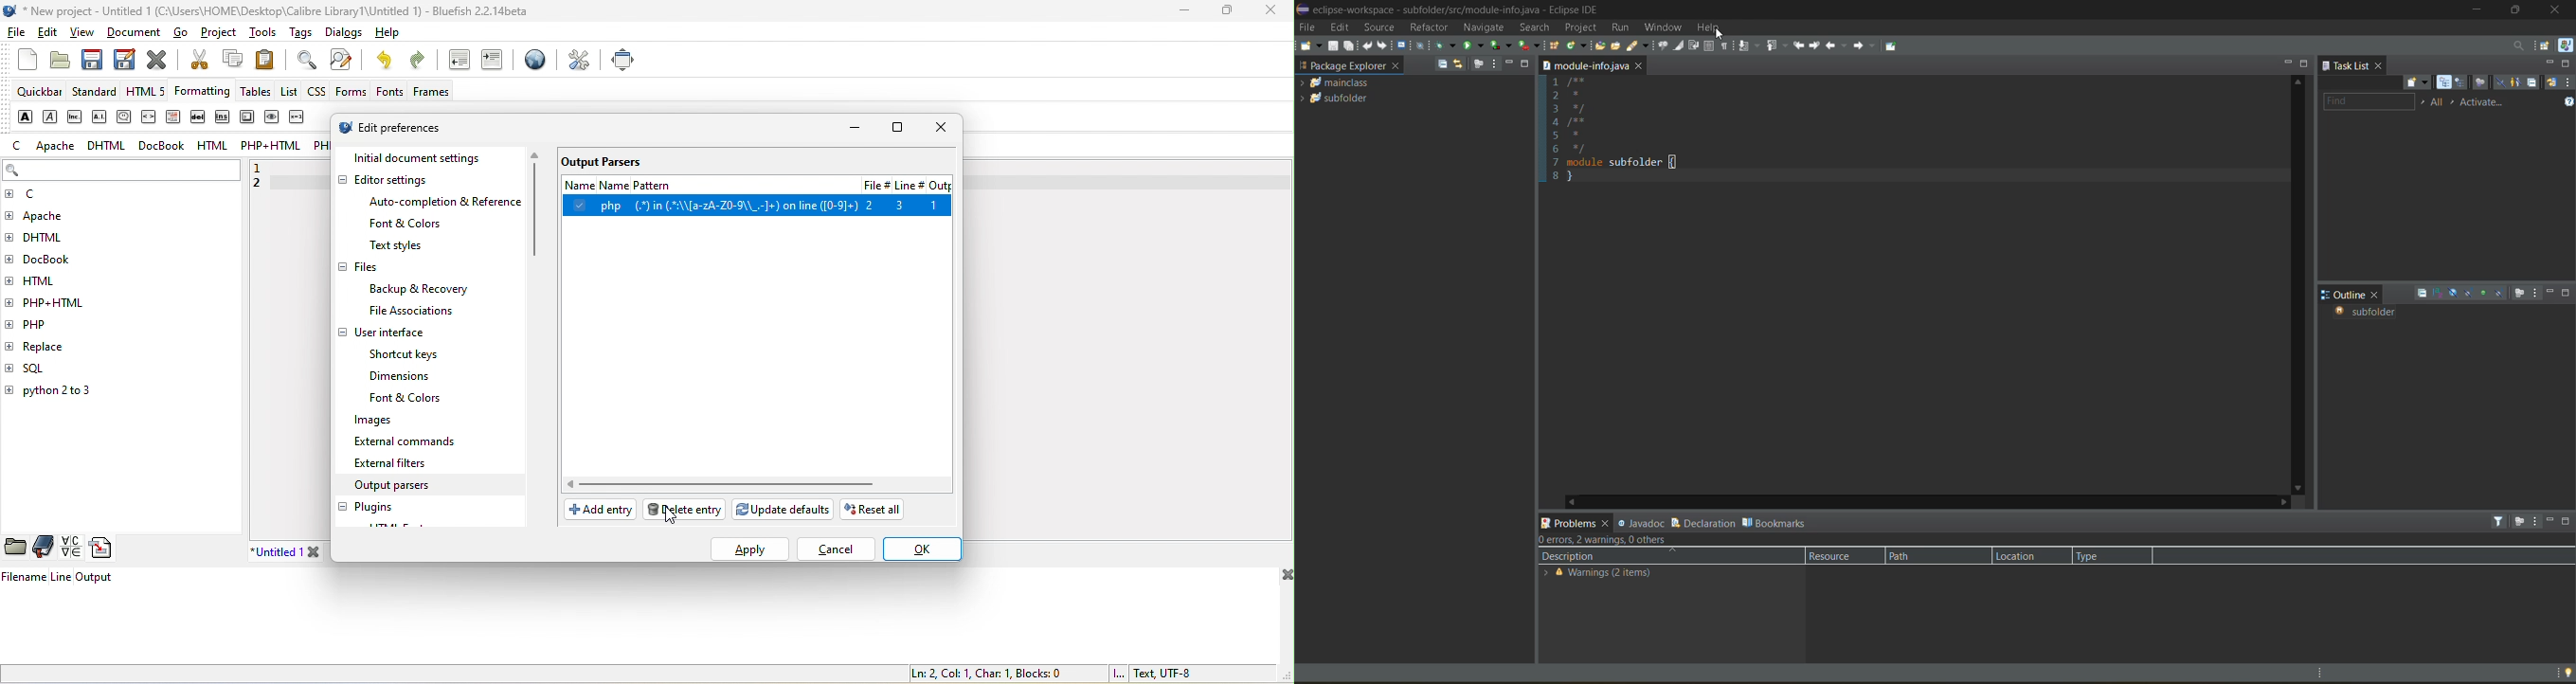 This screenshot has height=700, width=2576. I want to click on run, so click(1474, 46).